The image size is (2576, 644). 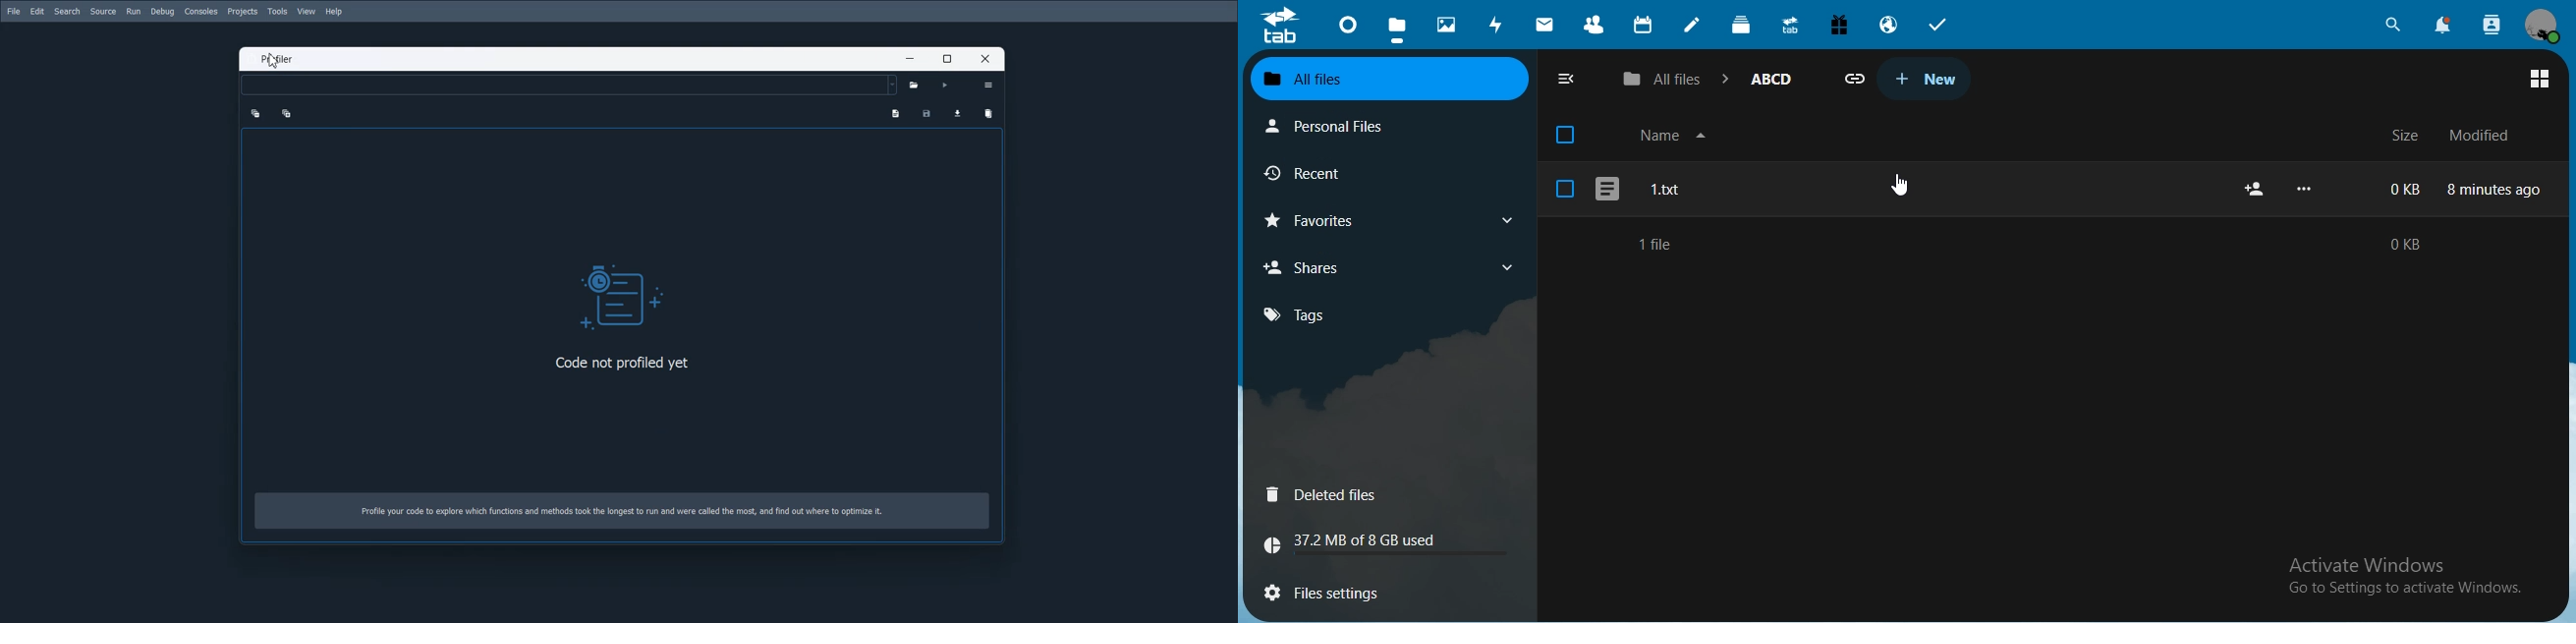 What do you see at coordinates (334, 12) in the screenshot?
I see `Help` at bounding box center [334, 12].